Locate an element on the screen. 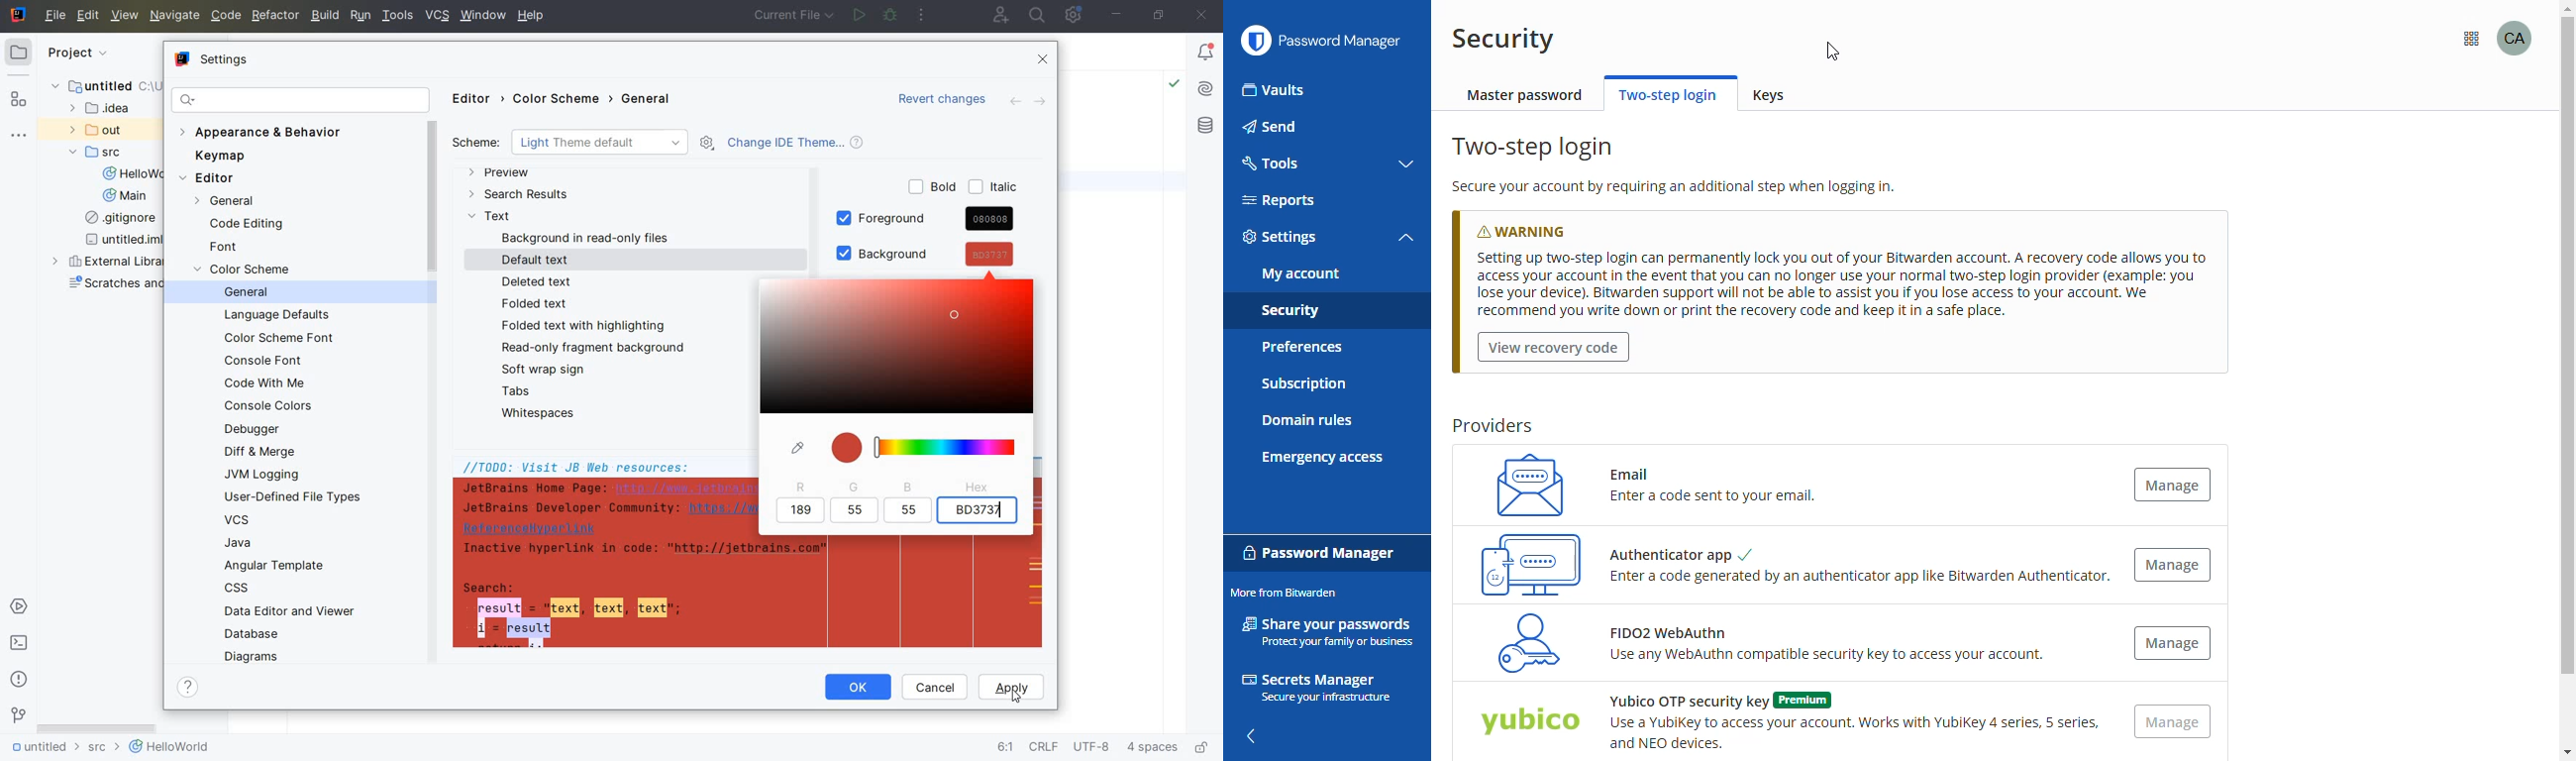 Image resolution: width=2576 pixels, height=784 pixels. minimize is located at coordinates (1119, 15).